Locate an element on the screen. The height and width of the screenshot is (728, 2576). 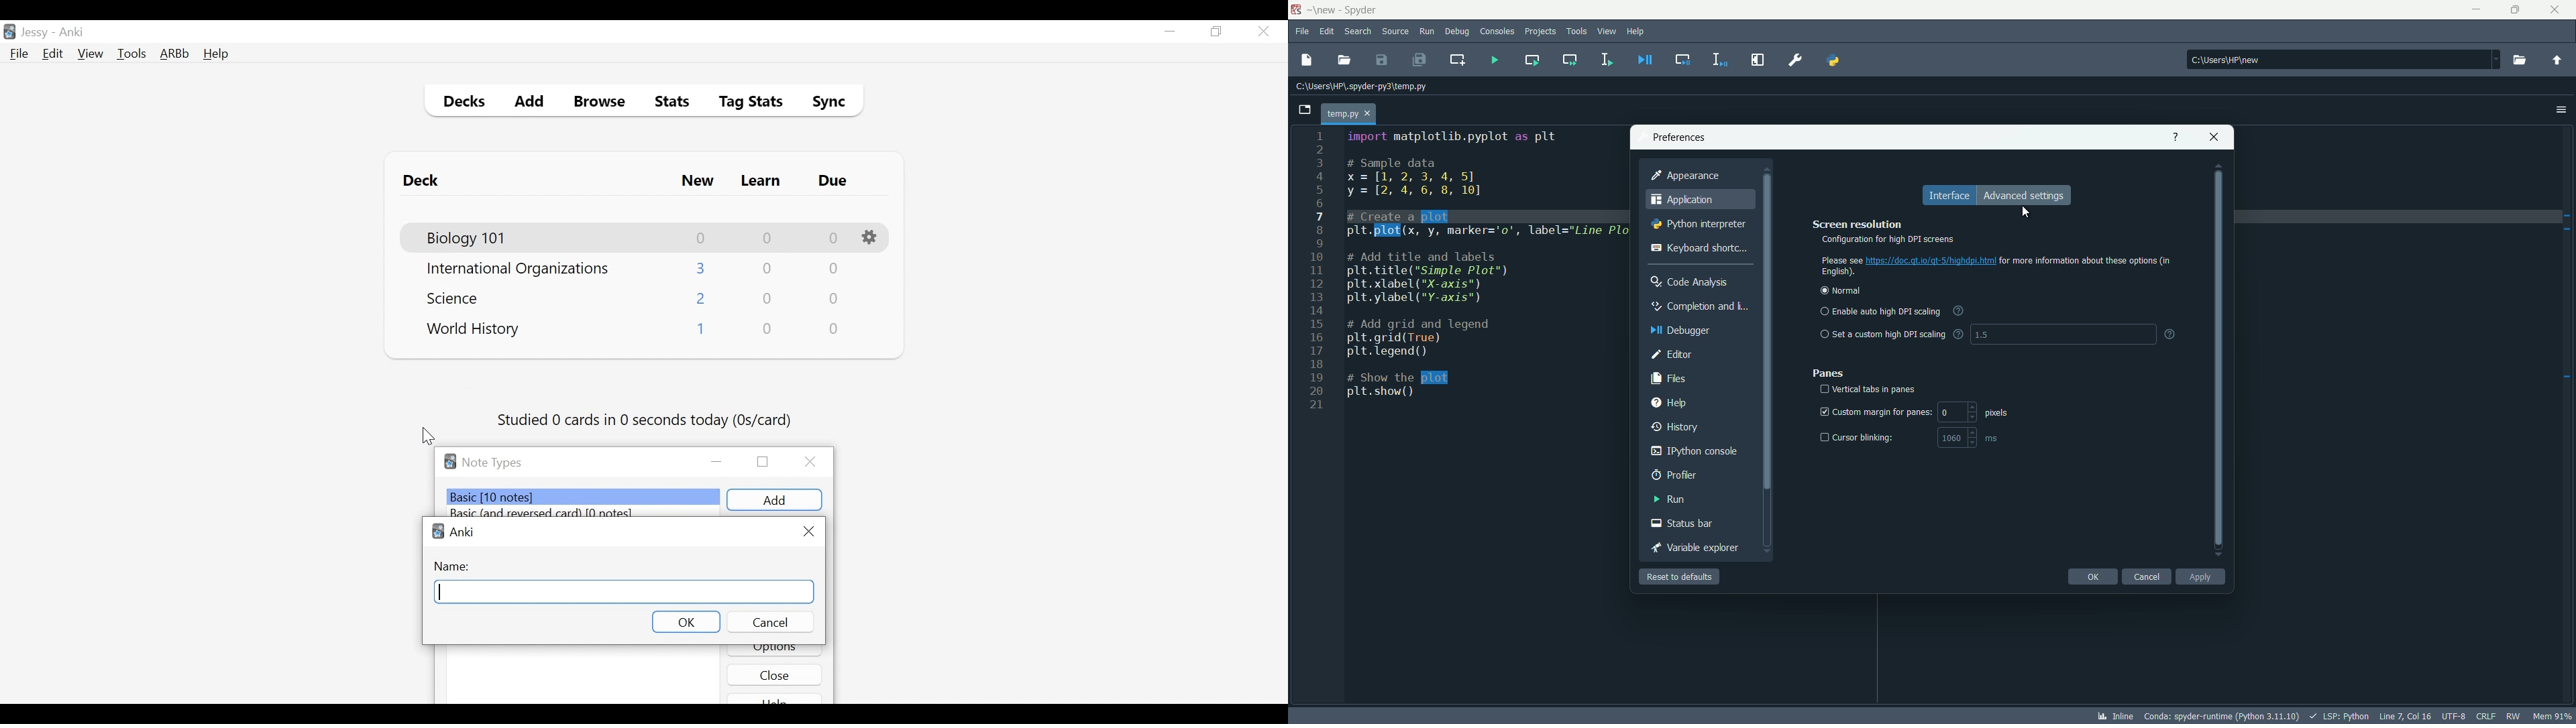
run current cell and go to the next one is located at coordinates (1571, 59).